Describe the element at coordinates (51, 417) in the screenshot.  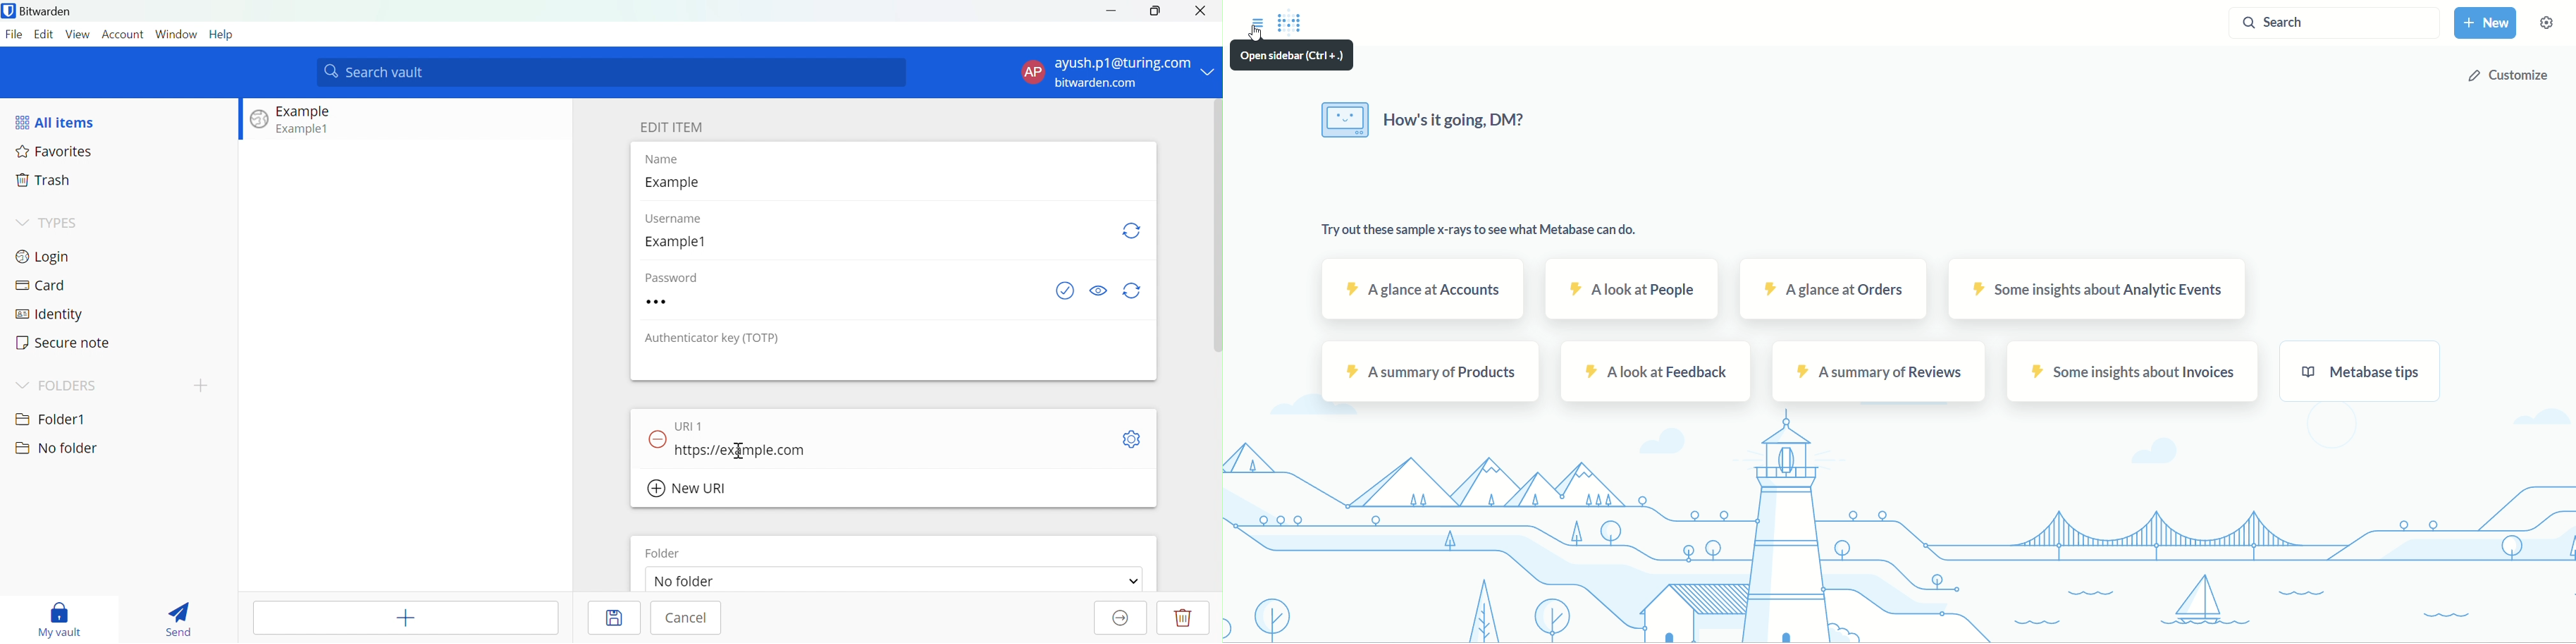
I see `Folder1` at that location.